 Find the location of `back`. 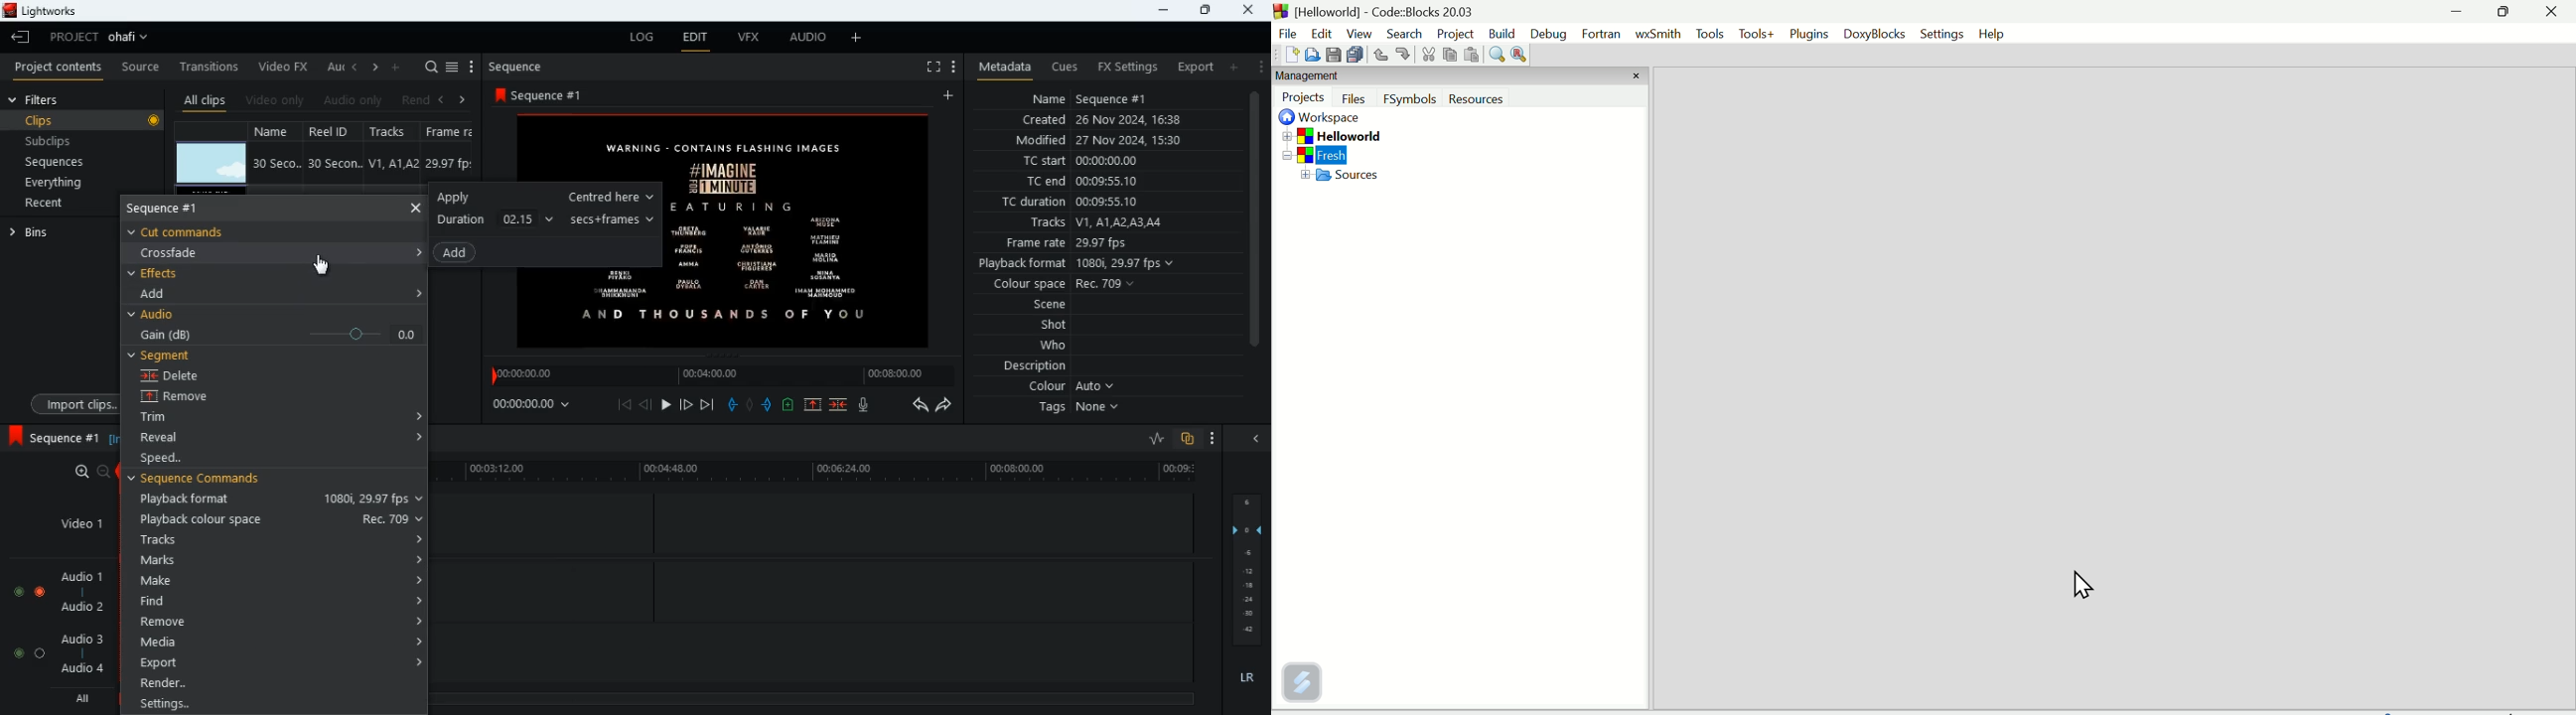

back is located at coordinates (440, 100).